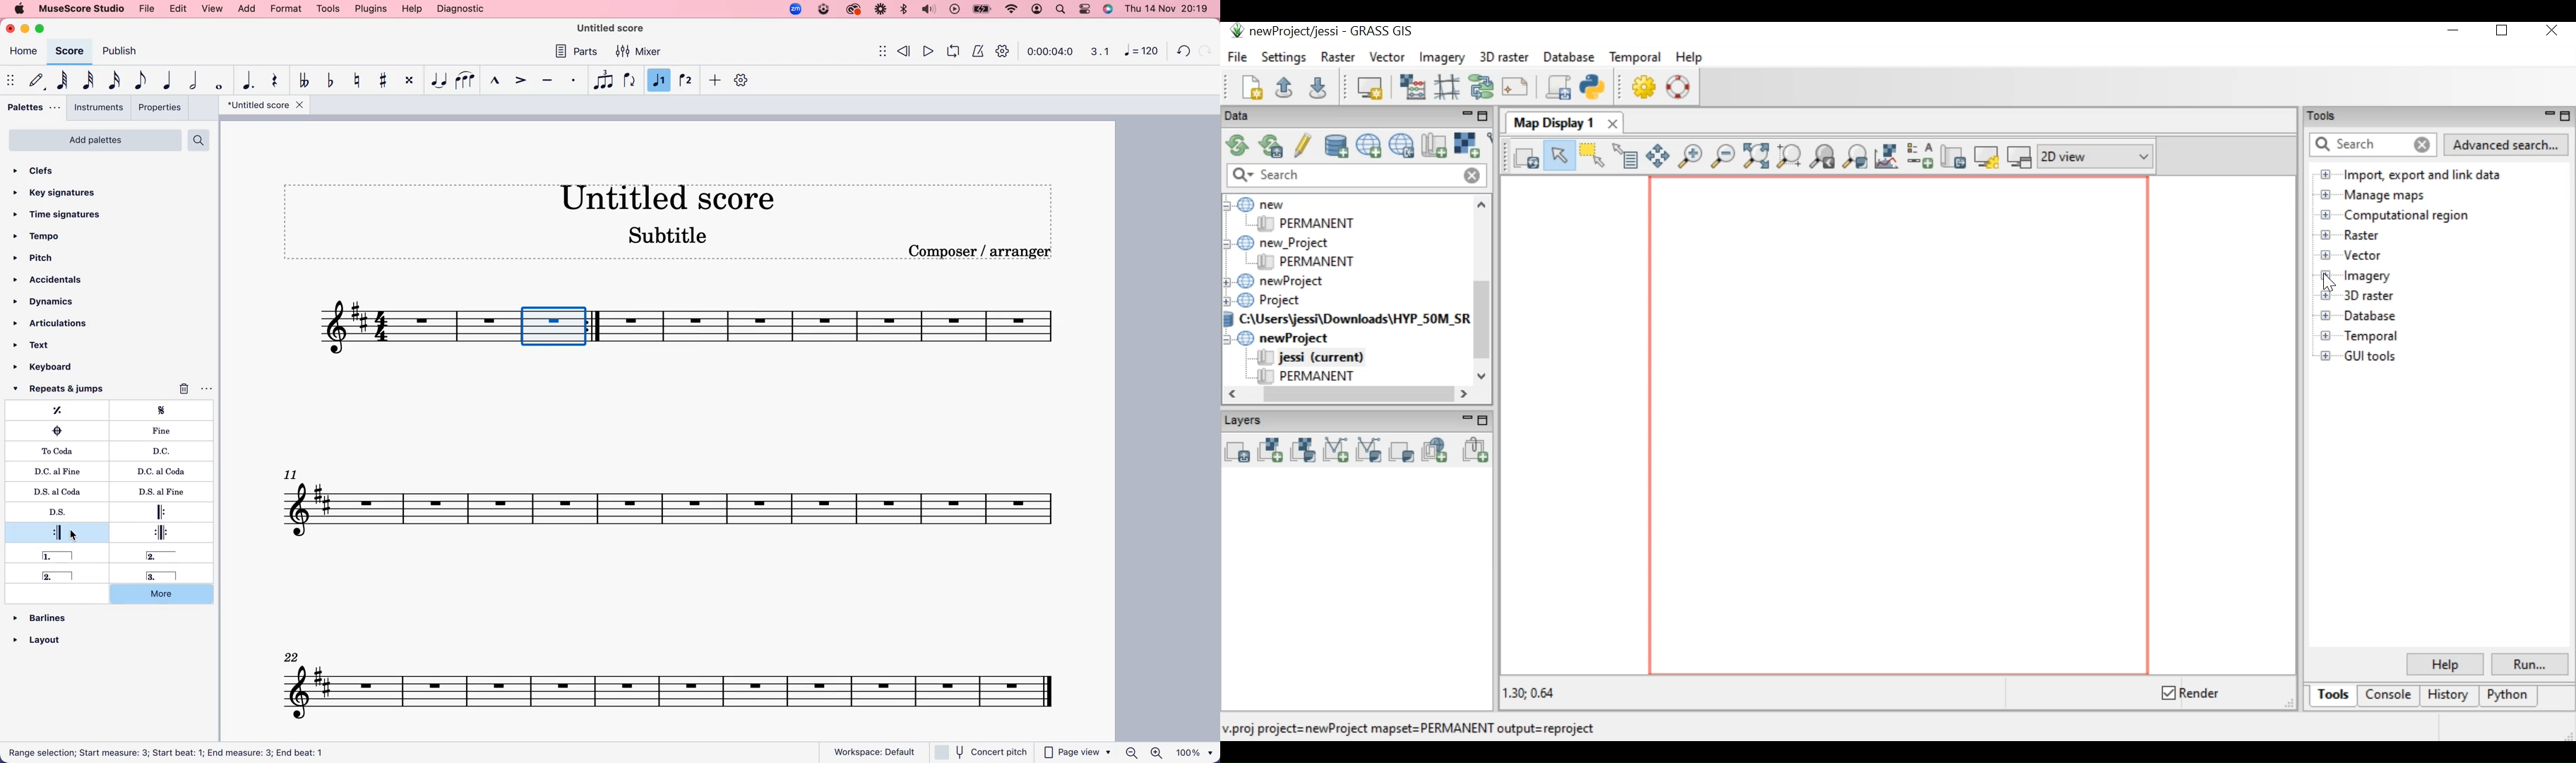 The image size is (2576, 784). What do you see at coordinates (603, 81) in the screenshot?
I see `tuplet` at bounding box center [603, 81].